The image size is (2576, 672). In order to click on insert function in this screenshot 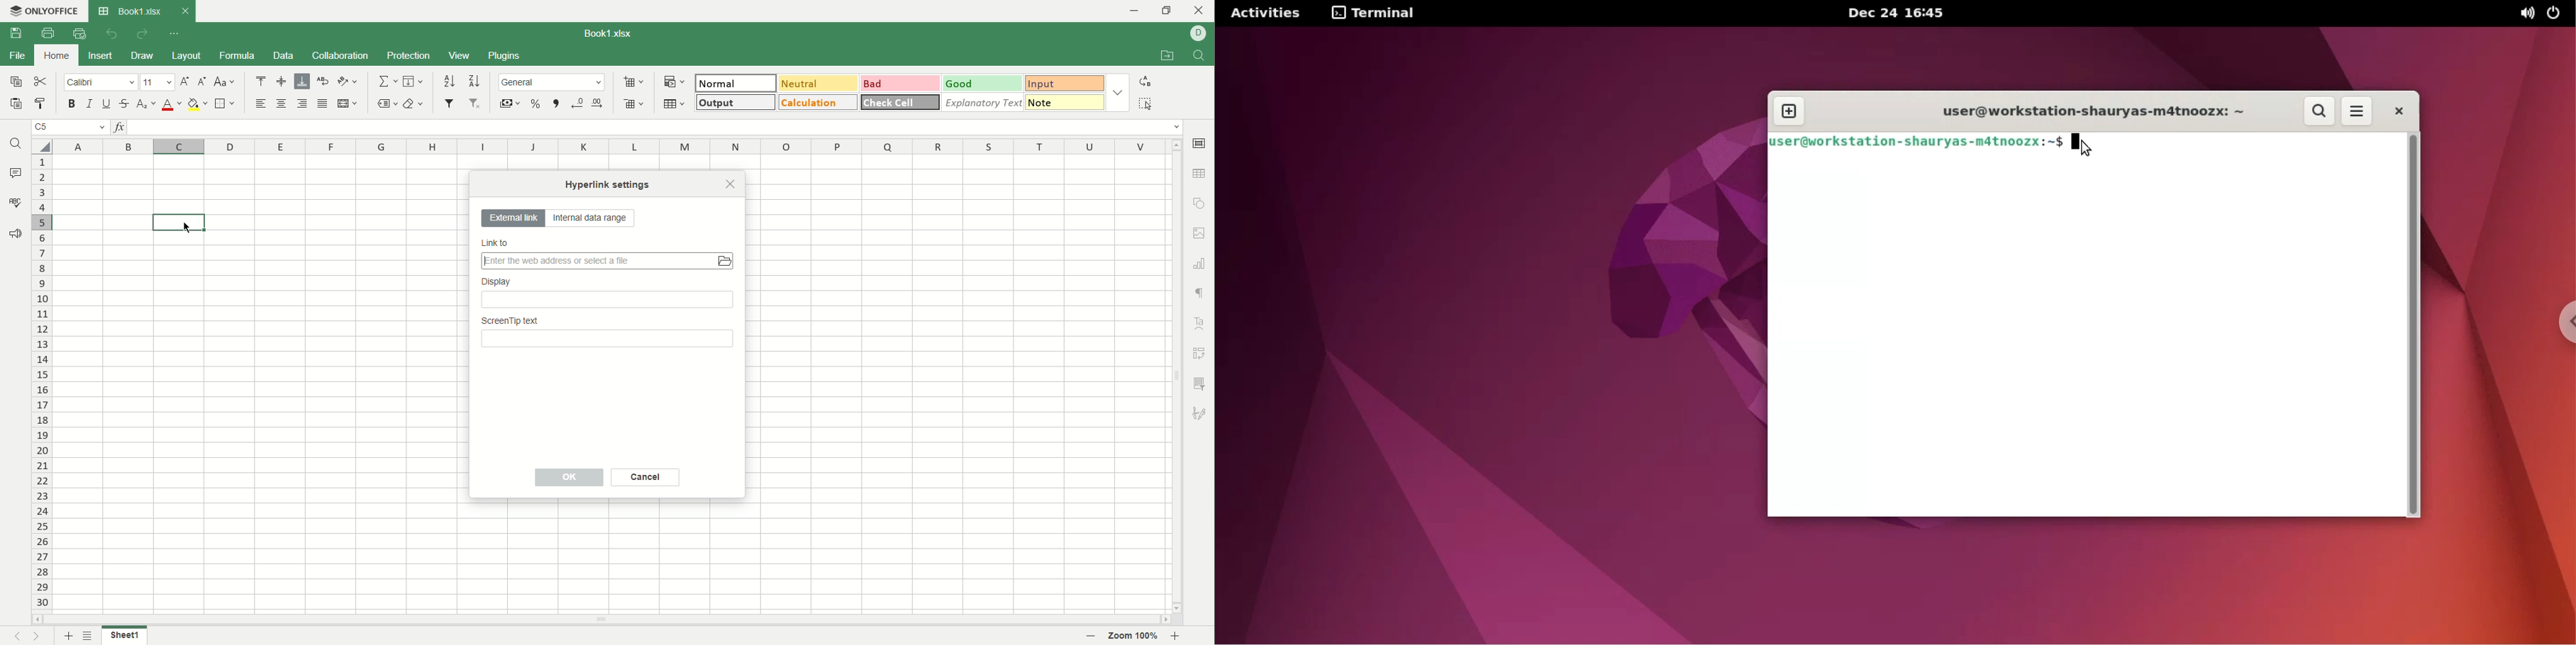, I will do `click(122, 128)`.